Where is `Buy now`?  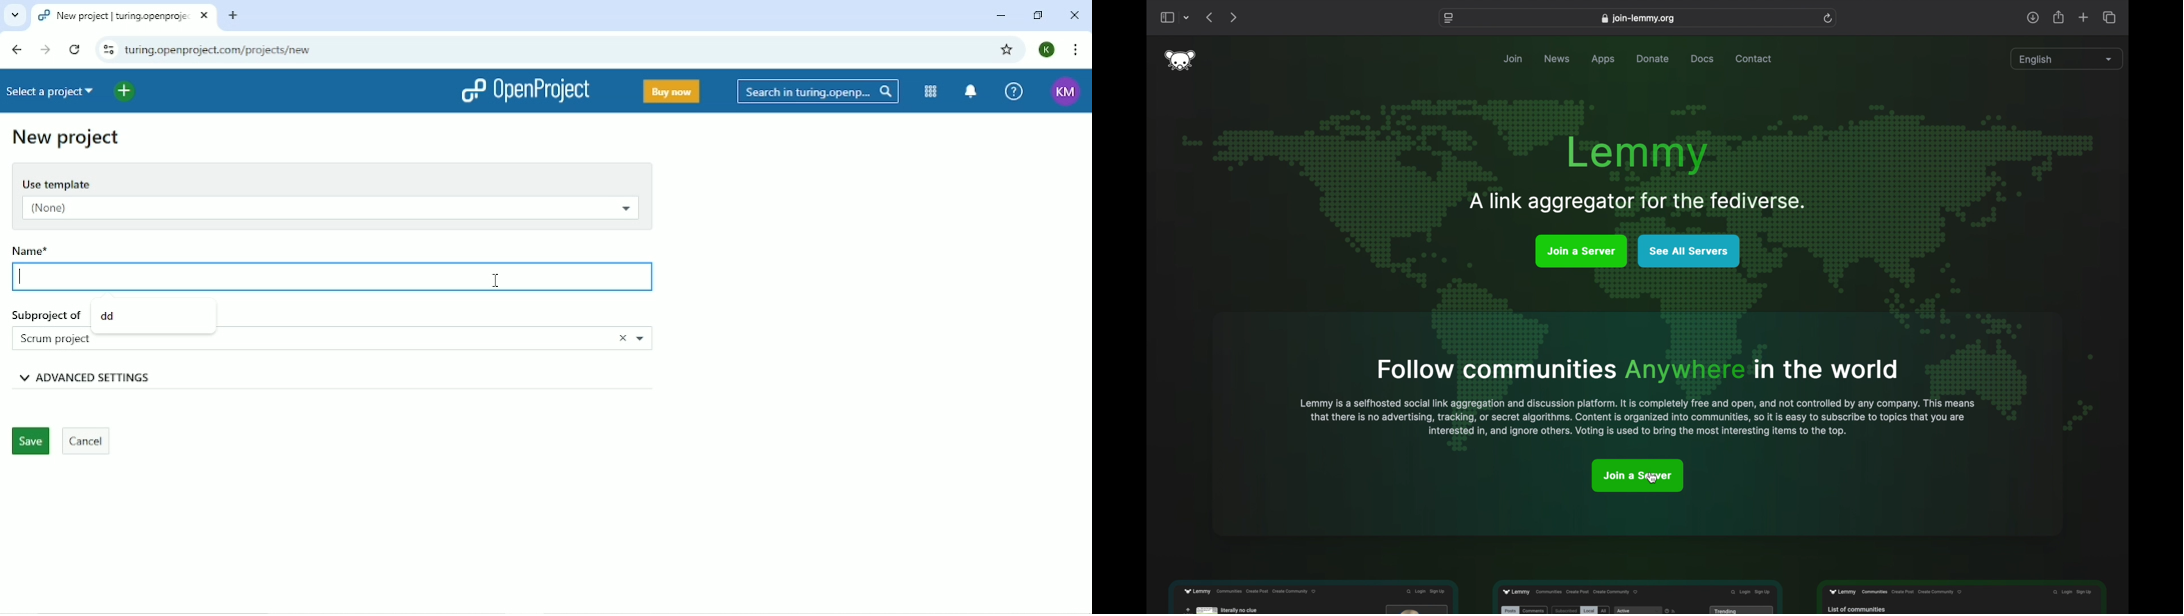
Buy now is located at coordinates (670, 93).